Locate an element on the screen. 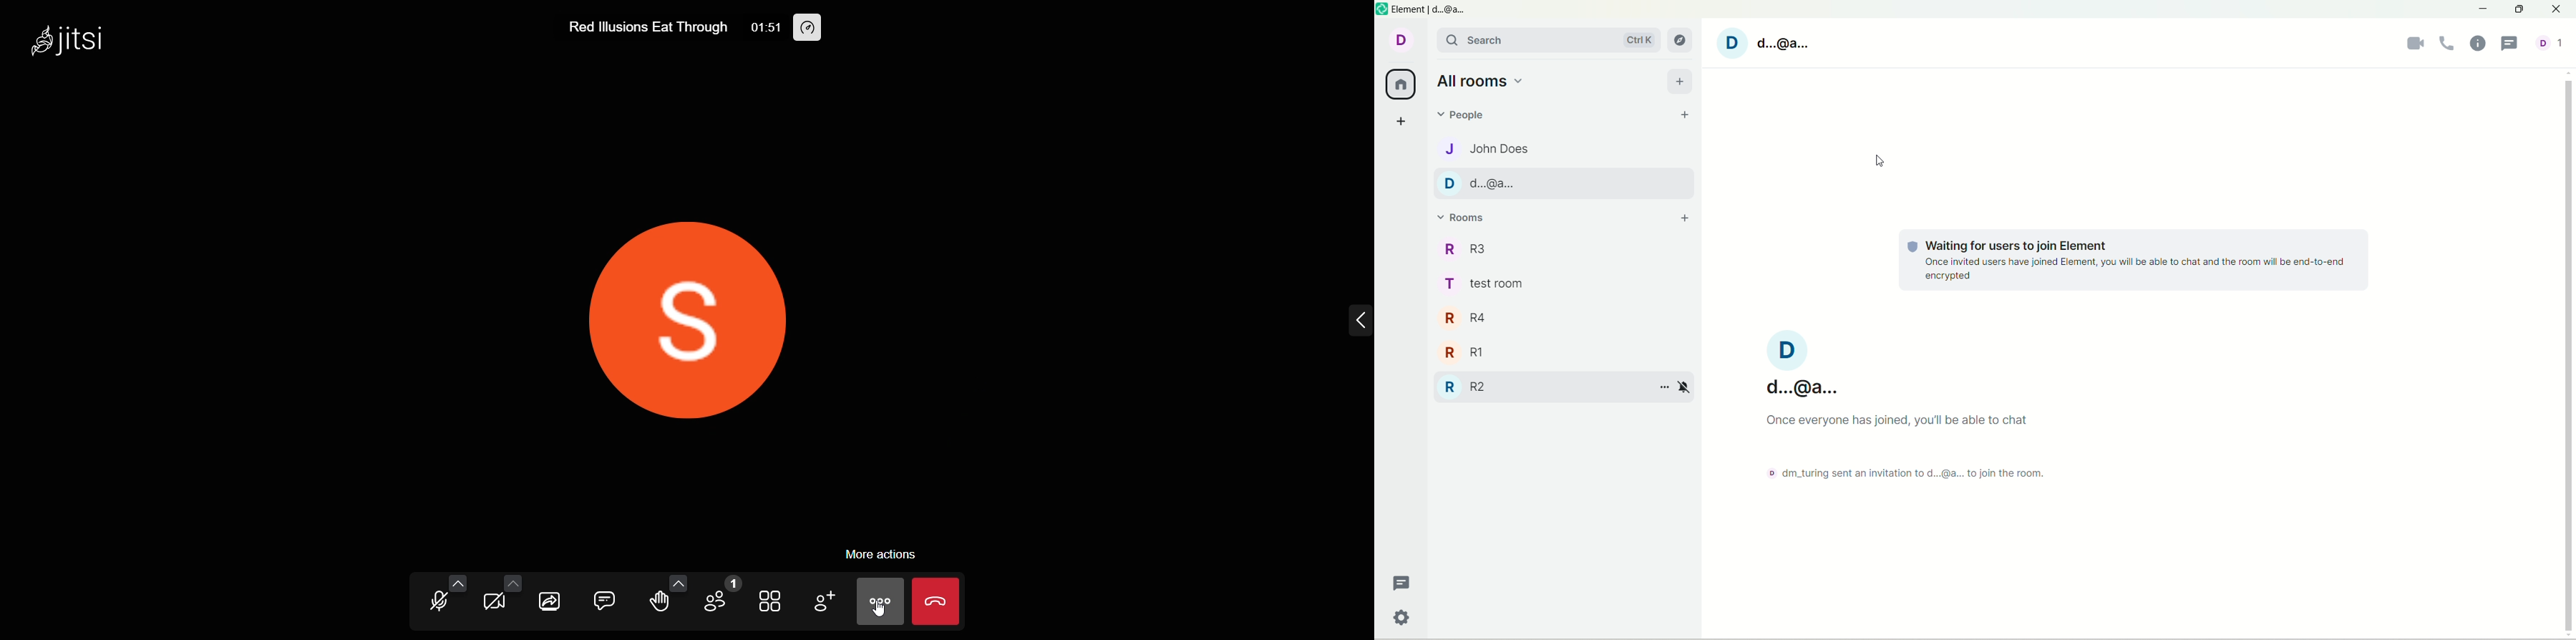 The width and height of the screenshot is (2576, 644). people is located at coordinates (1466, 113).